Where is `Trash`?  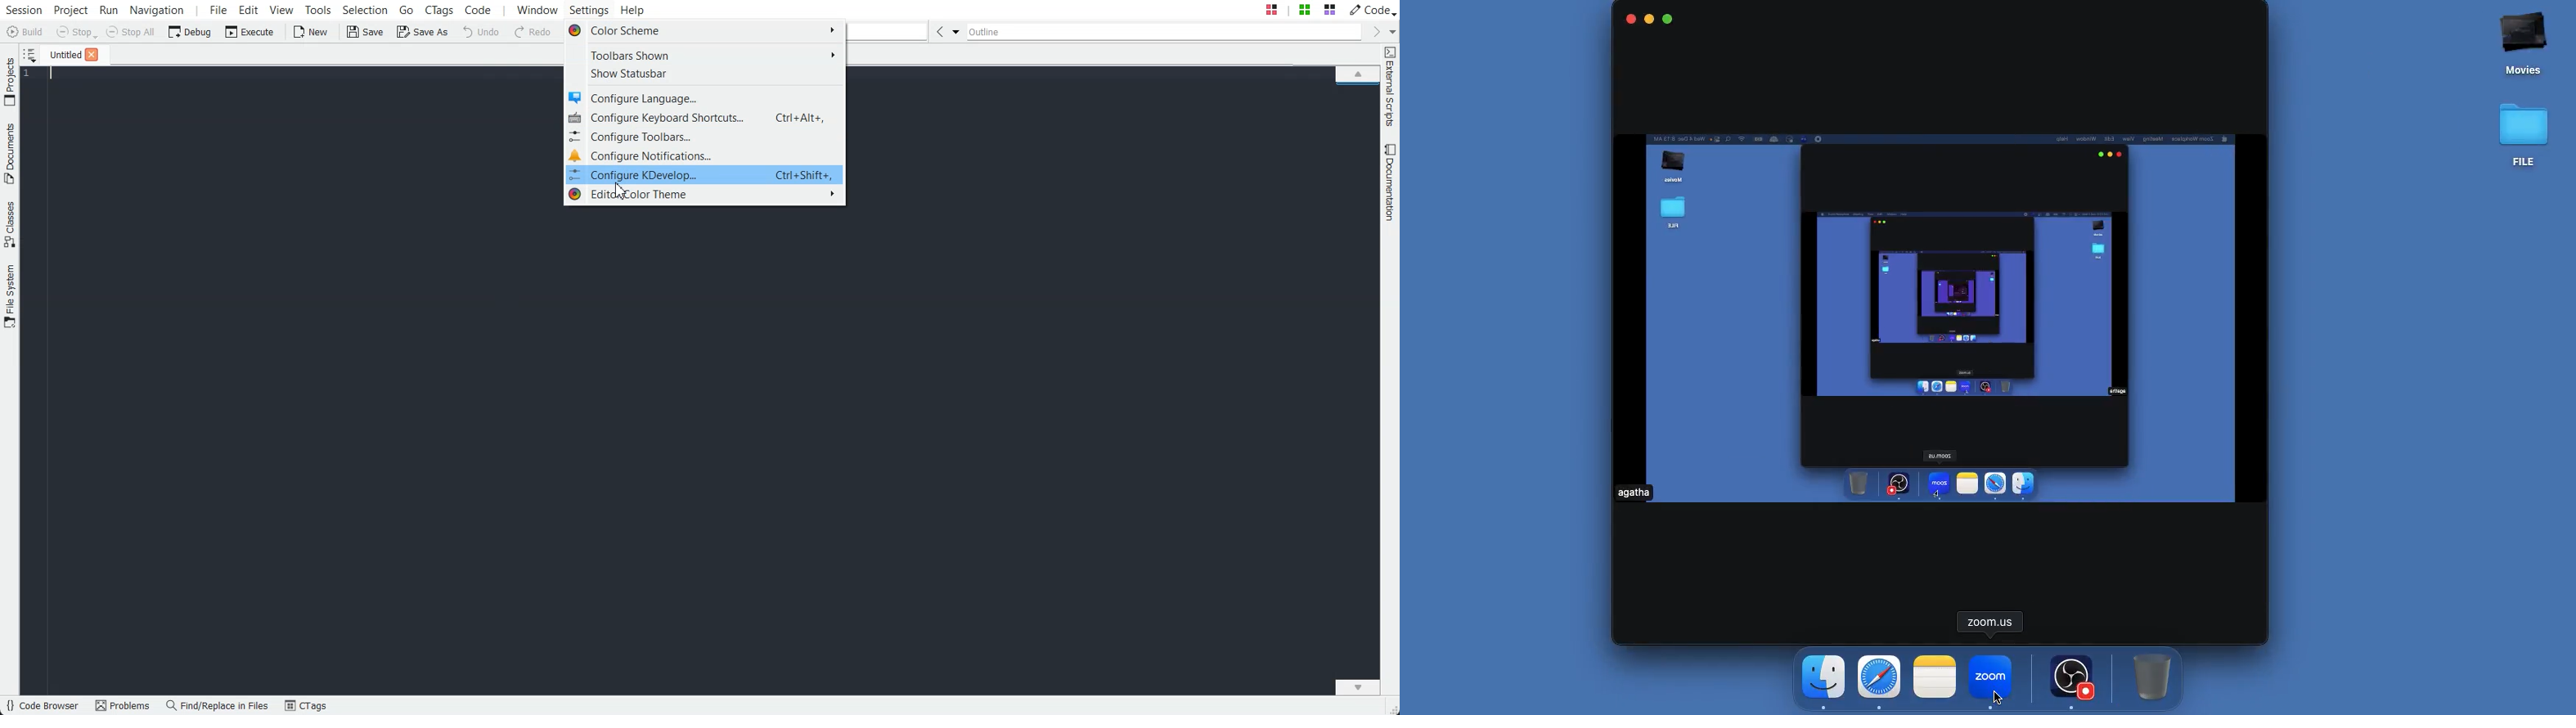
Trash is located at coordinates (2151, 675).